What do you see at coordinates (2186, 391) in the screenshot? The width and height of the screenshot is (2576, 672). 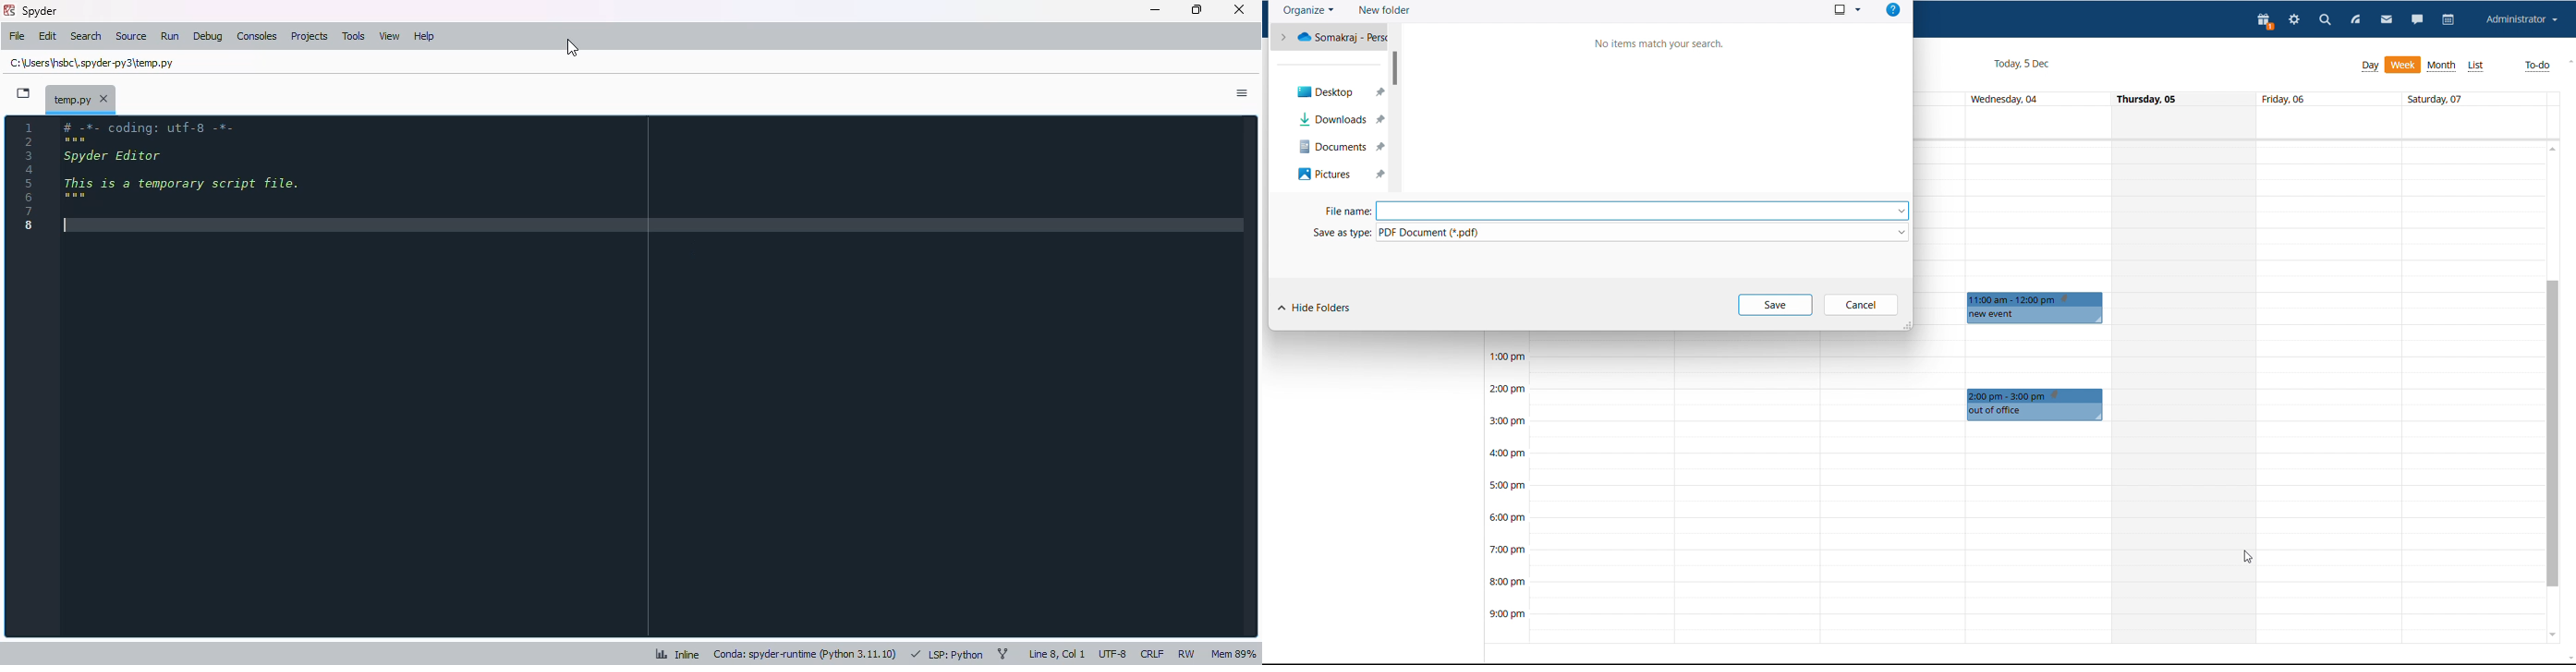 I see `single day` at bounding box center [2186, 391].